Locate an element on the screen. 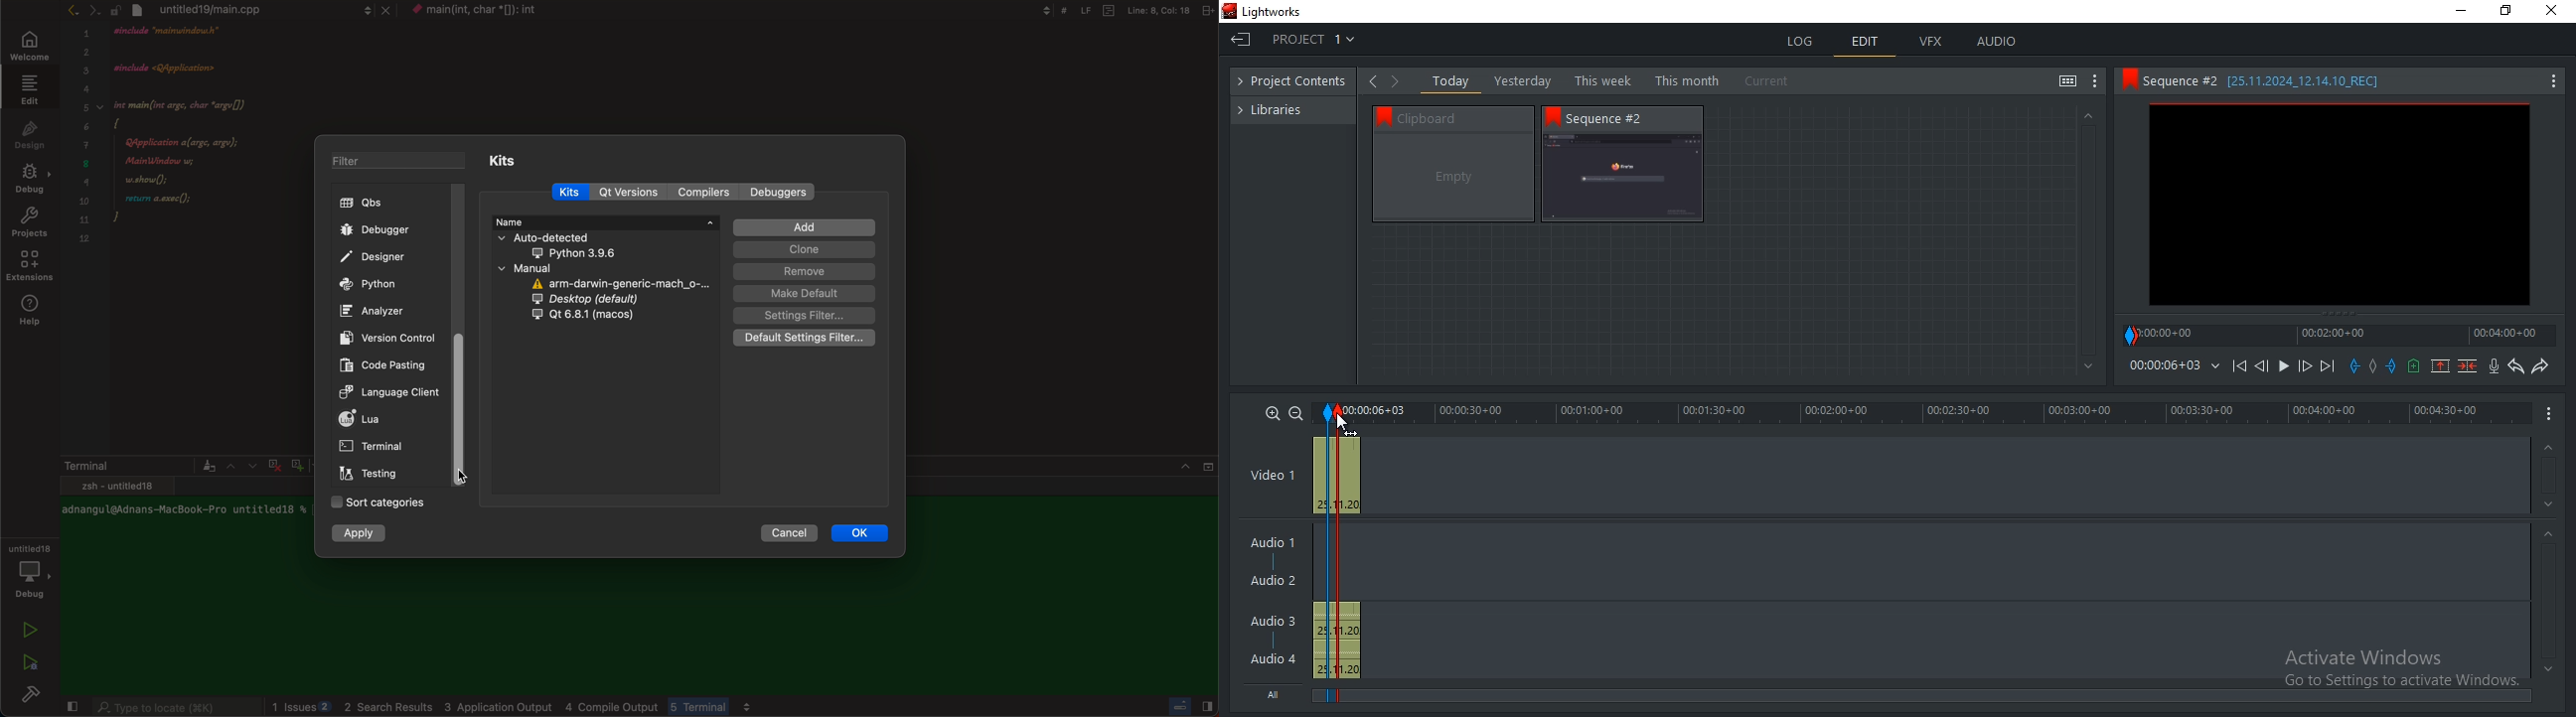 The width and height of the screenshot is (2576, 728). compilers is located at coordinates (703, 193).